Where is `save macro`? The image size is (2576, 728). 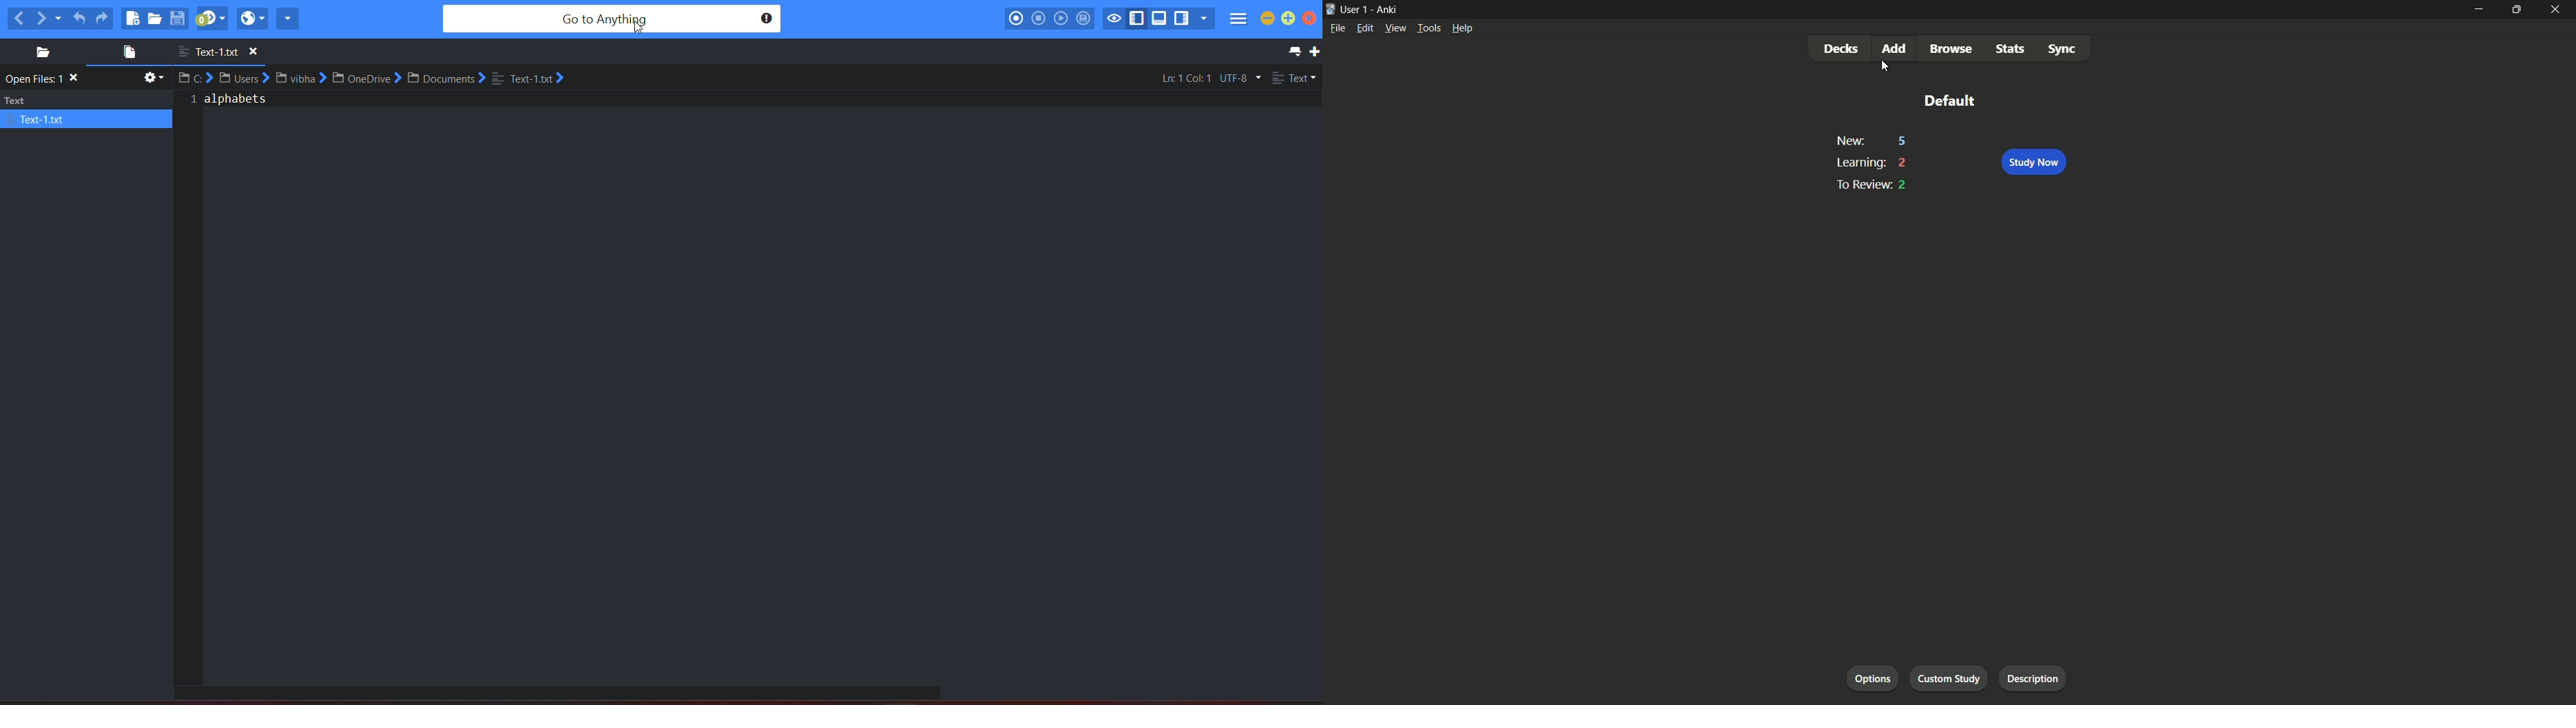
save macro is located at coordinates (1083, 19).